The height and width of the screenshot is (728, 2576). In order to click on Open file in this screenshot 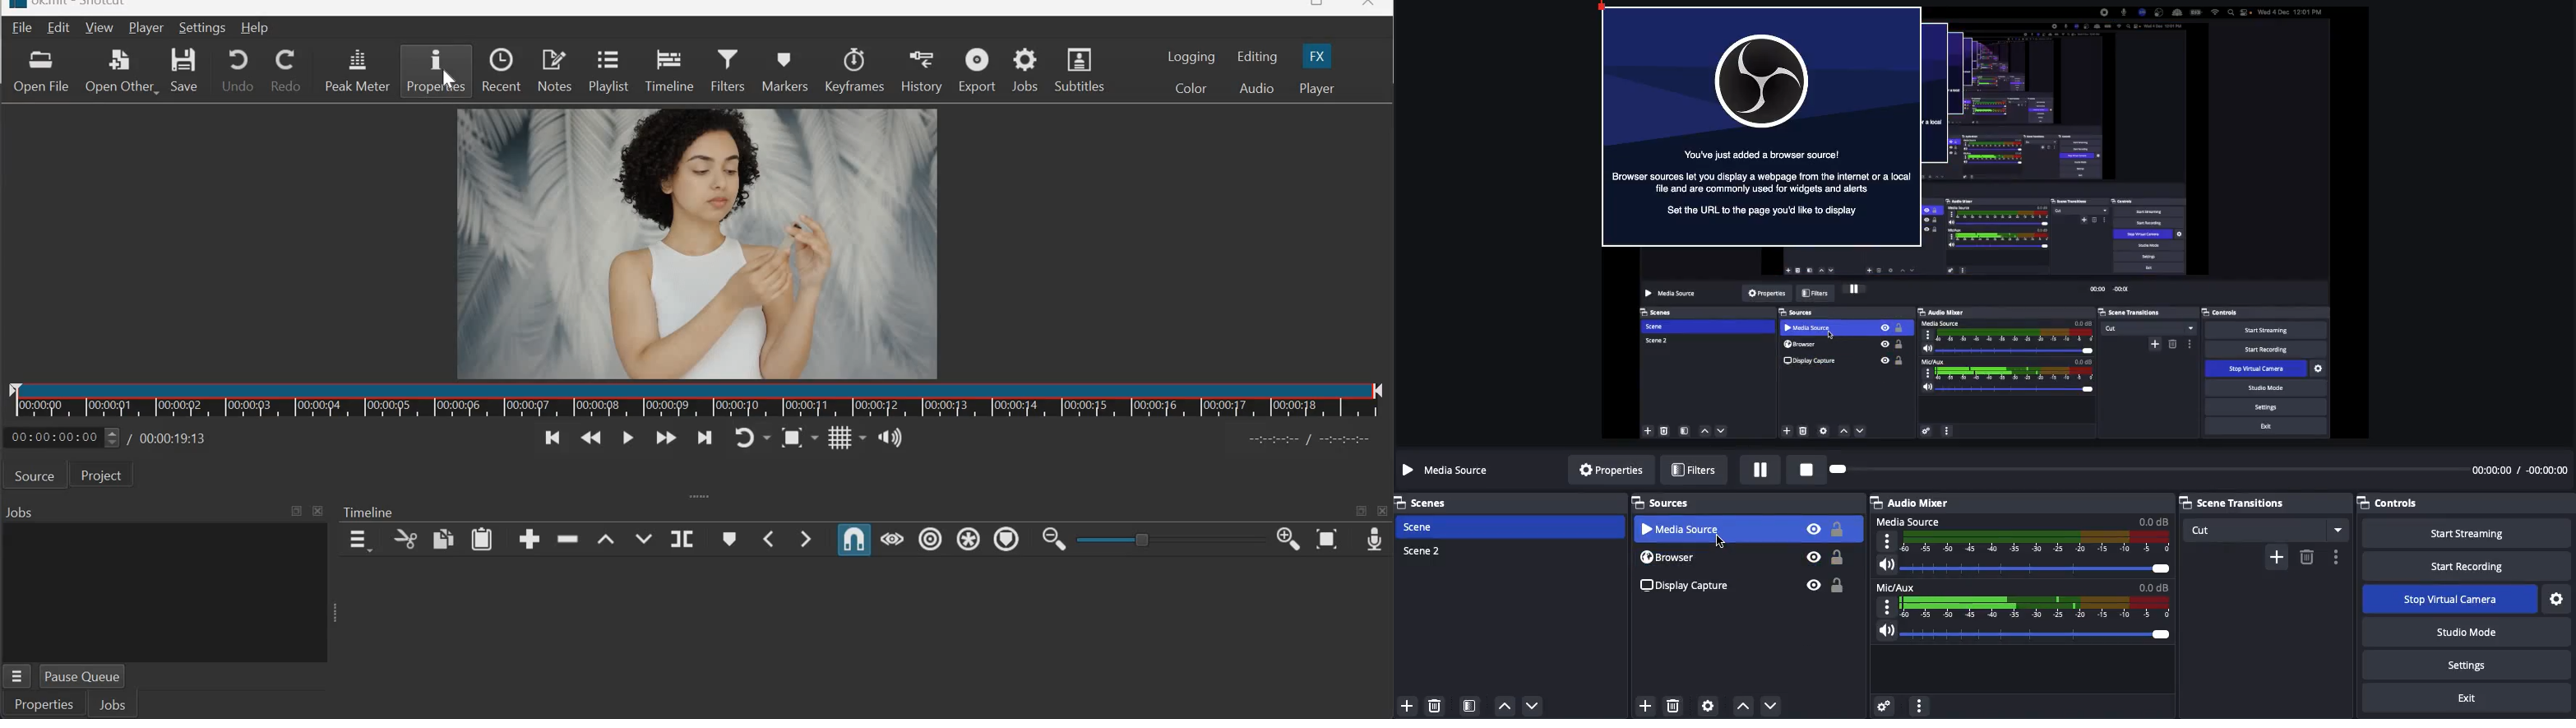, I will do `click(41, 71)`.